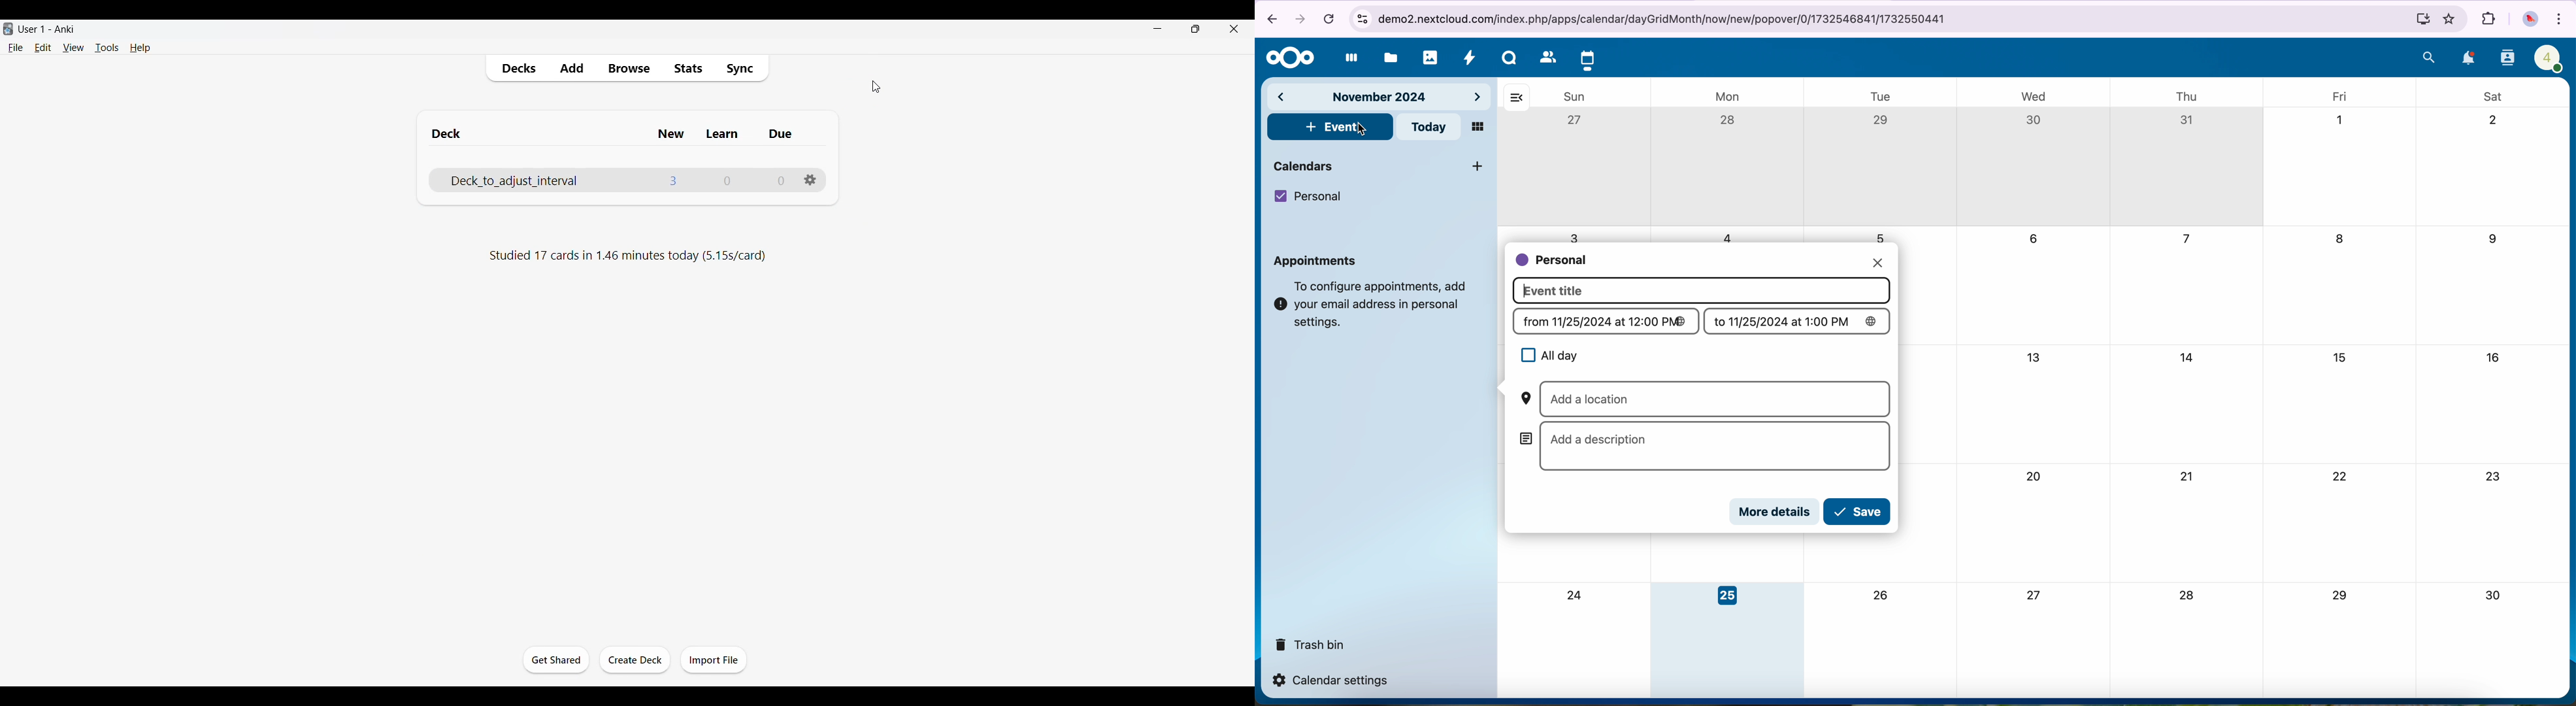 The height and width of the screenshot is (728, 2576). What do you see at coordinates (1158, 29) in the screenshot?
I see `Minimize` at bounding box center [1158, 29].